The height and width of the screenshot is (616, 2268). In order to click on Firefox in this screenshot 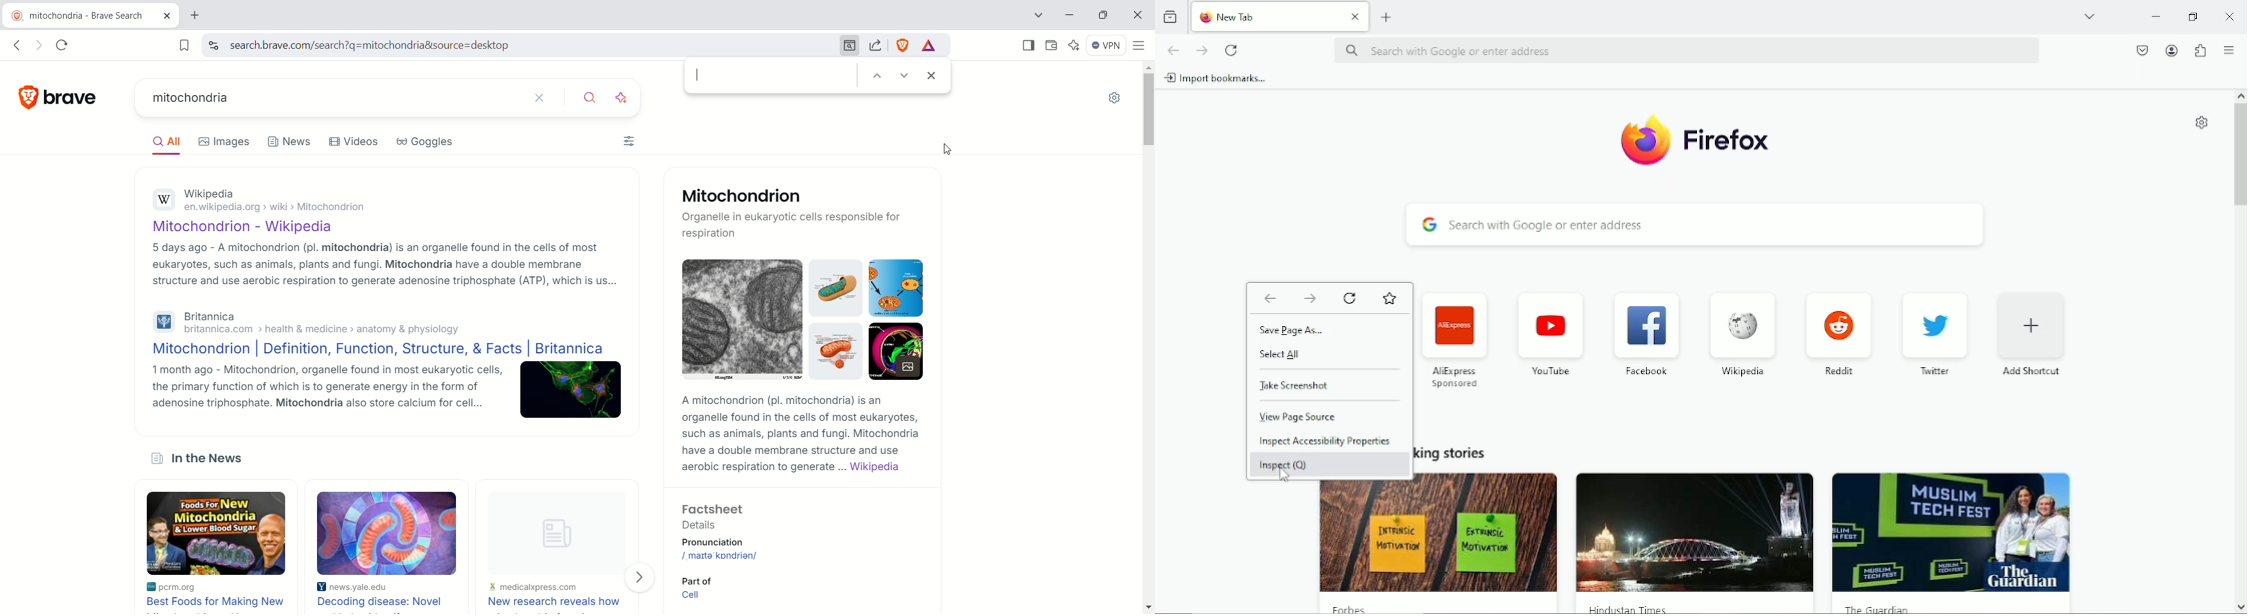, I will do `click(1727, 145)`.